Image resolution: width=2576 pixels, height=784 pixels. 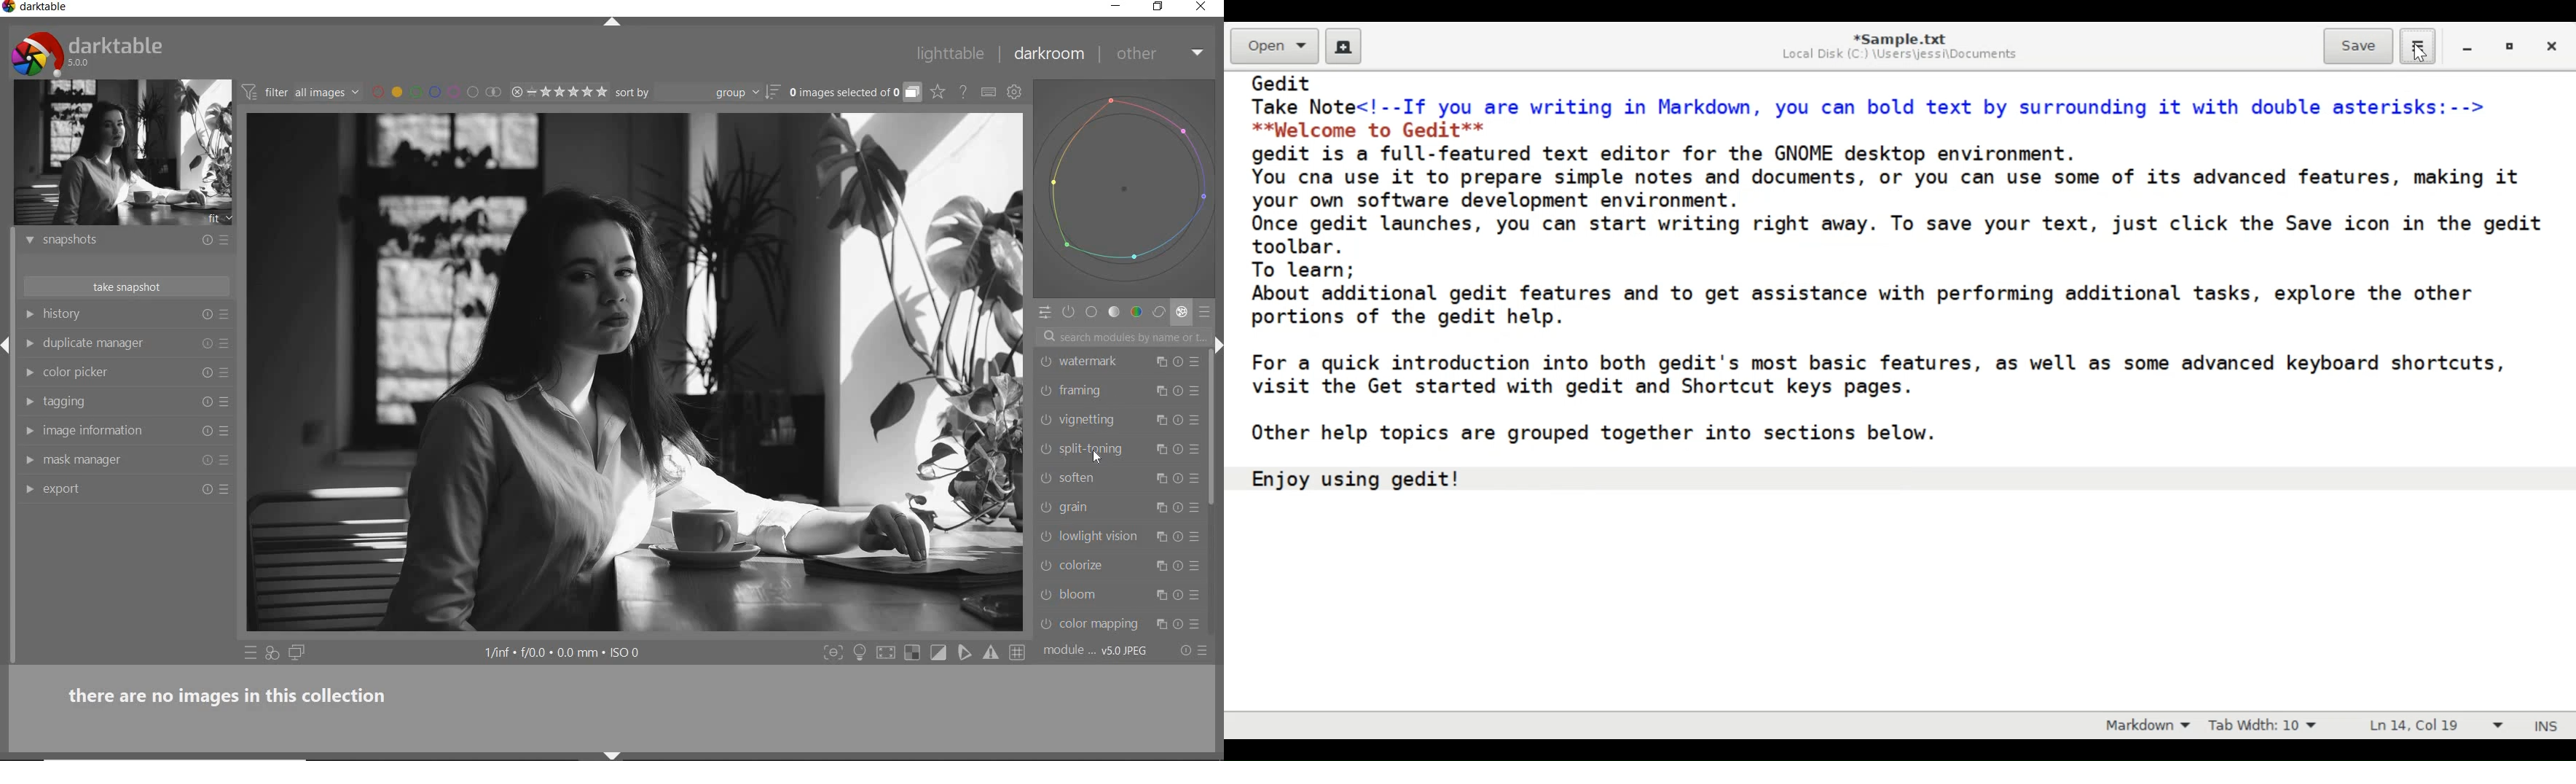 What do you see at coordinates (1046, 624) in the screenshot?
I see `'color mapping' is switched off` at bounding box center [1046, 624].